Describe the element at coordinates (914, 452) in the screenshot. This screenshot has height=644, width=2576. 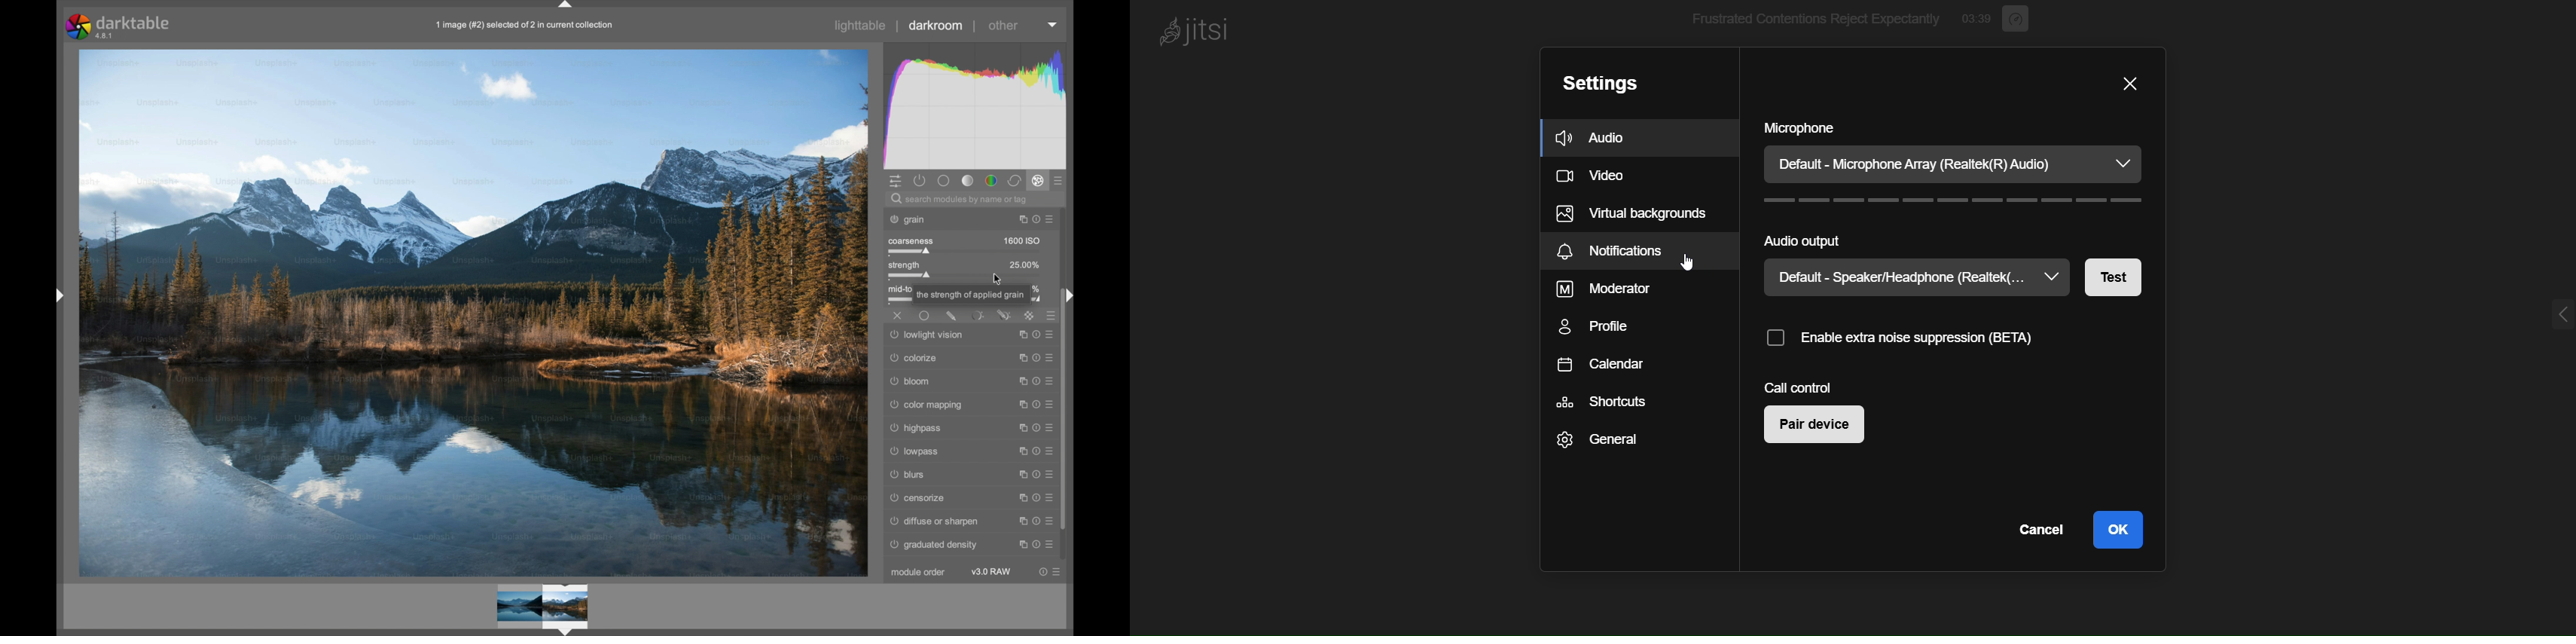
I see `lowpass` at that location.